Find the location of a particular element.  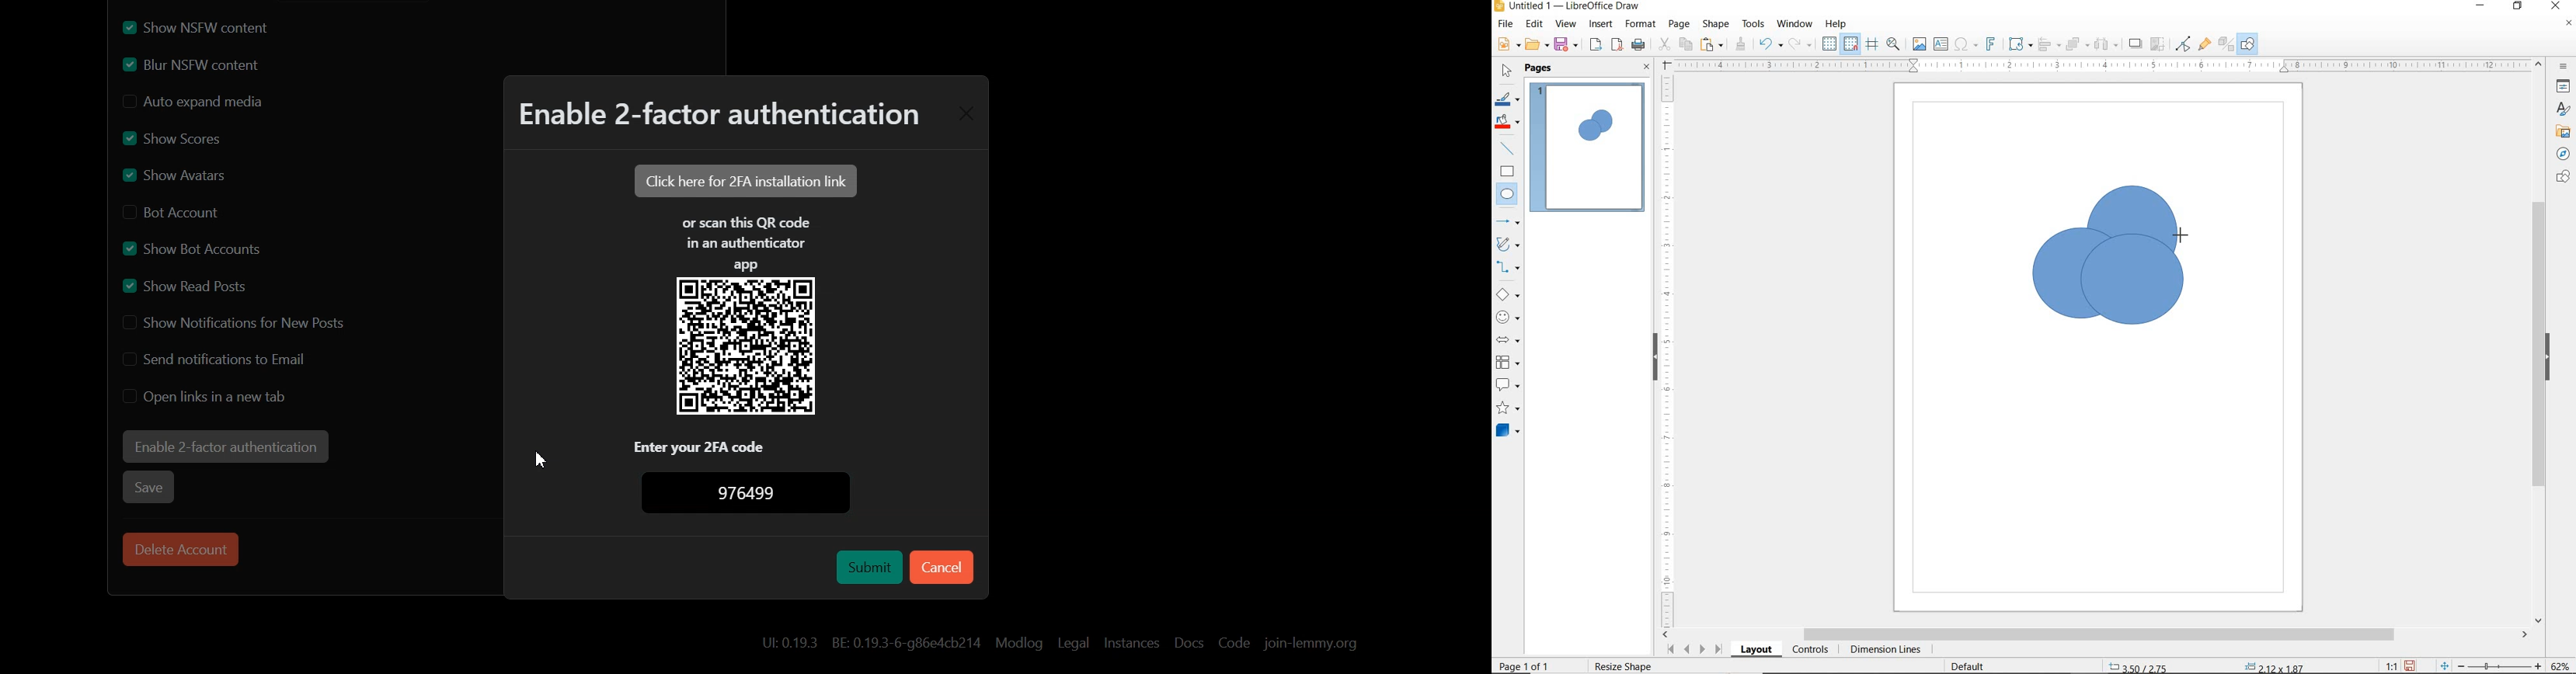

SCALE FACTOR is located at coordinates (2385, 666).